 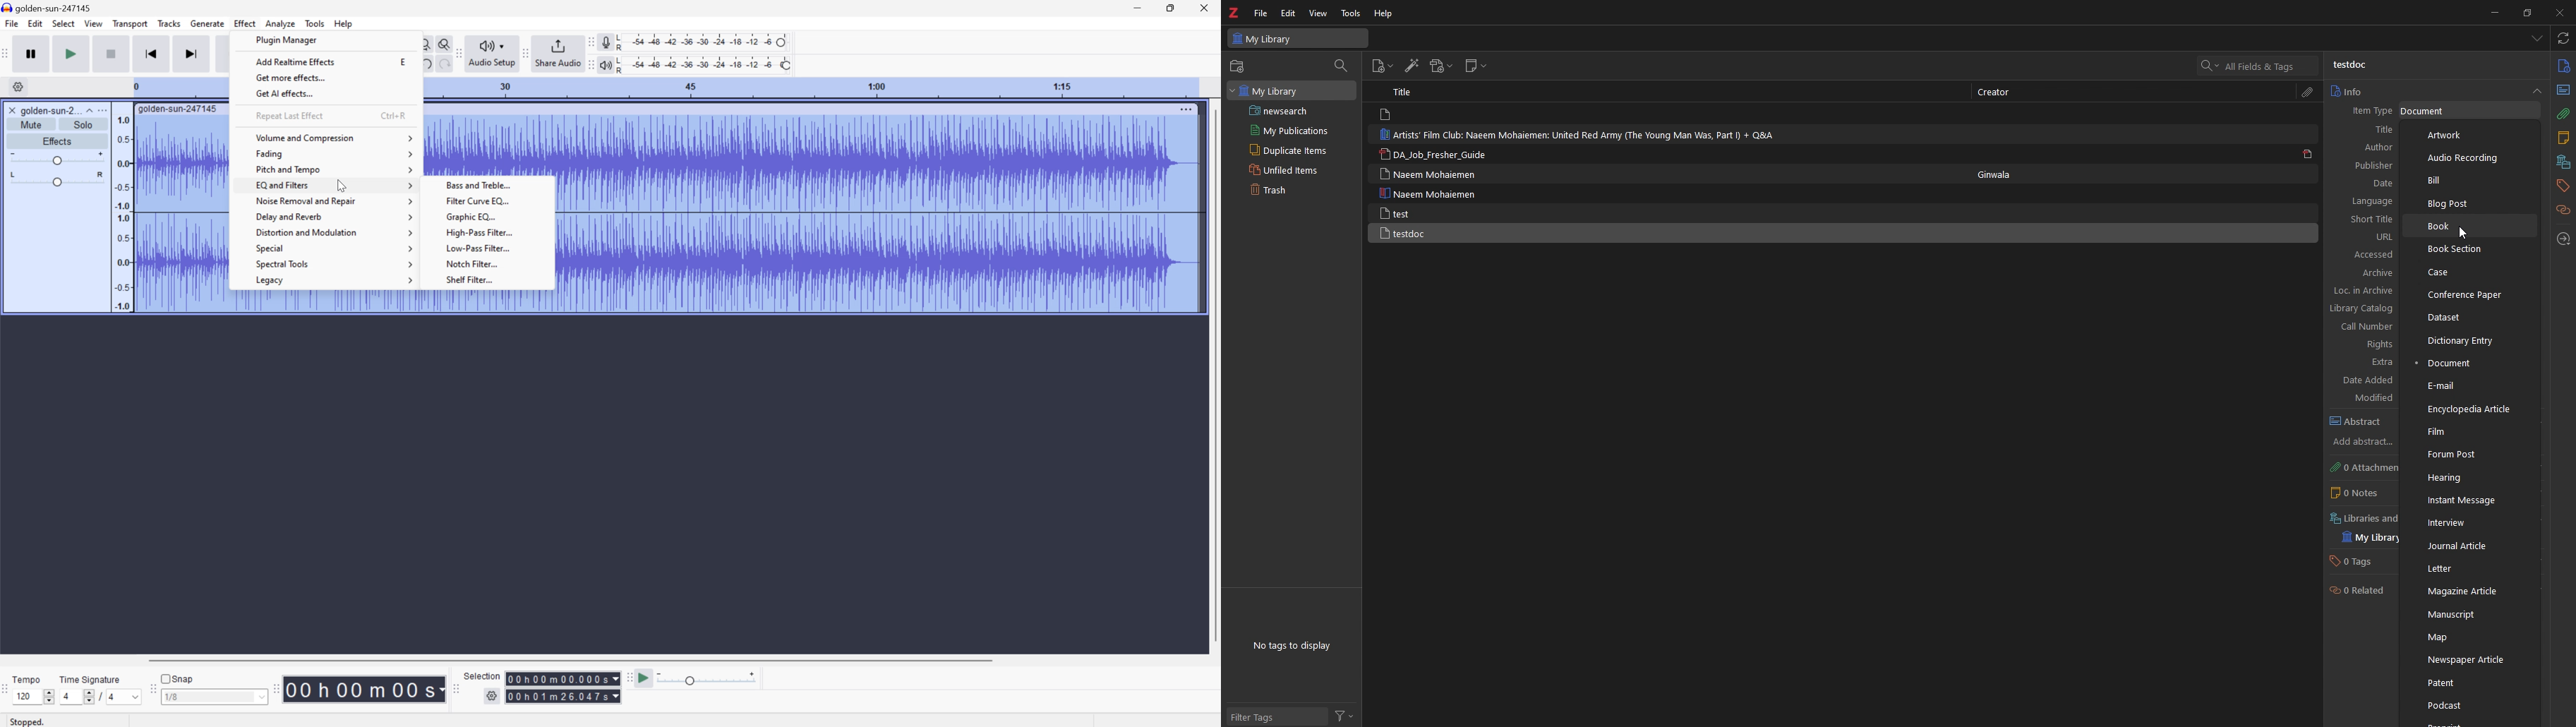 I want to click on add abstract, so click(x=2361, y=443).